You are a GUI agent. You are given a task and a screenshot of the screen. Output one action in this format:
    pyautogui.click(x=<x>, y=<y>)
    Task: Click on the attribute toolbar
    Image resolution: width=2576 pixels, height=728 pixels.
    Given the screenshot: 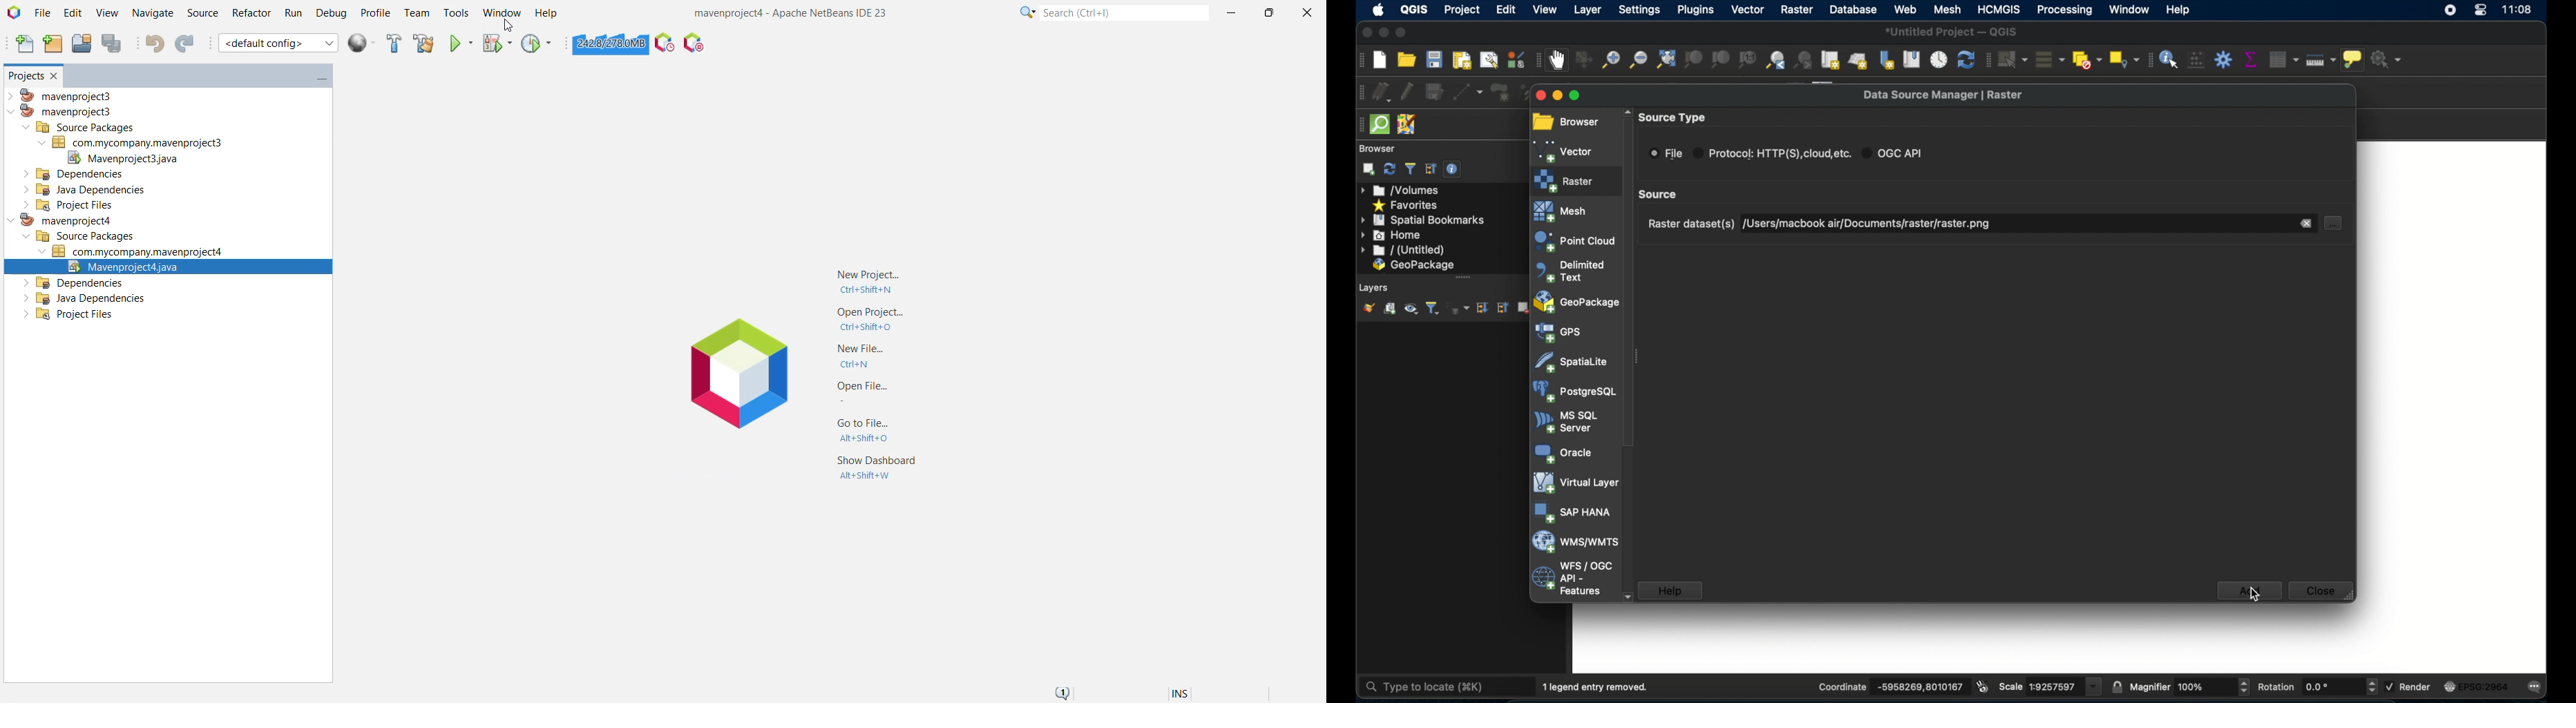 What is the action you would take?
    pyautogui.click(x=2148, y=60)
    